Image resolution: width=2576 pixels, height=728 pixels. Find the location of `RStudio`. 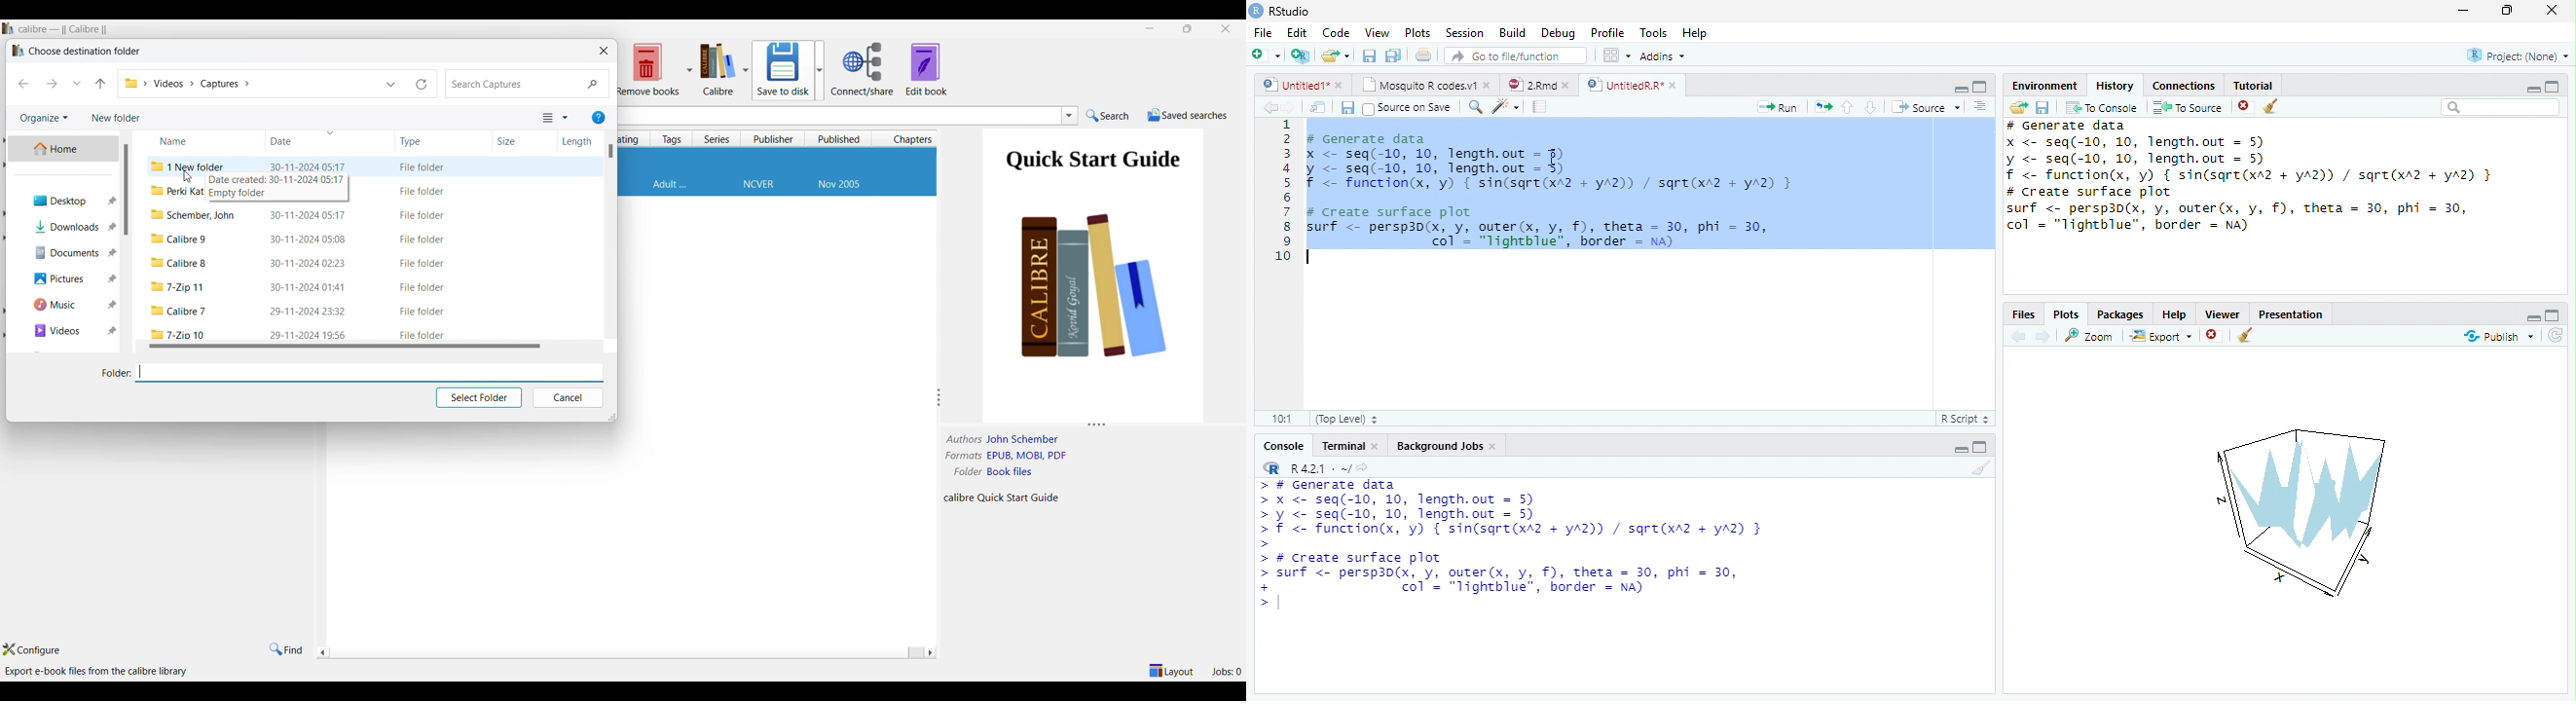

RStudio is located at coordinates (1279, 11).